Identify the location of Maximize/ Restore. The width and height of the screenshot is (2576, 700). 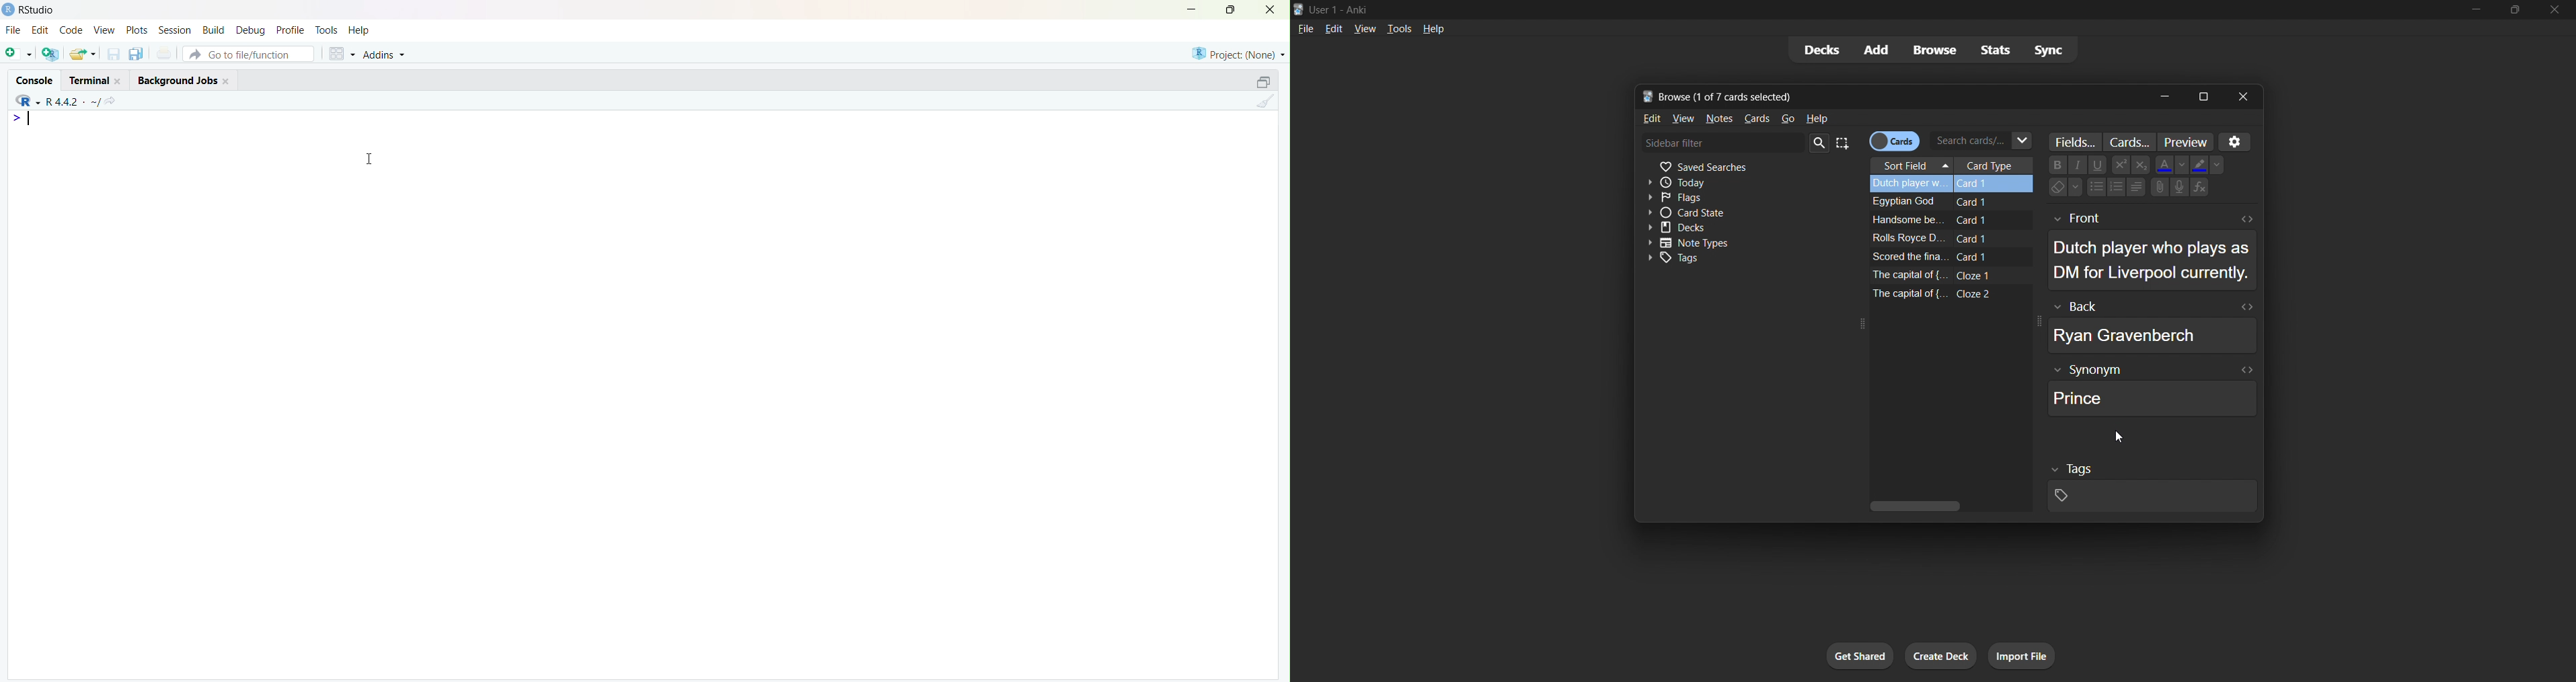
(1261, 81).